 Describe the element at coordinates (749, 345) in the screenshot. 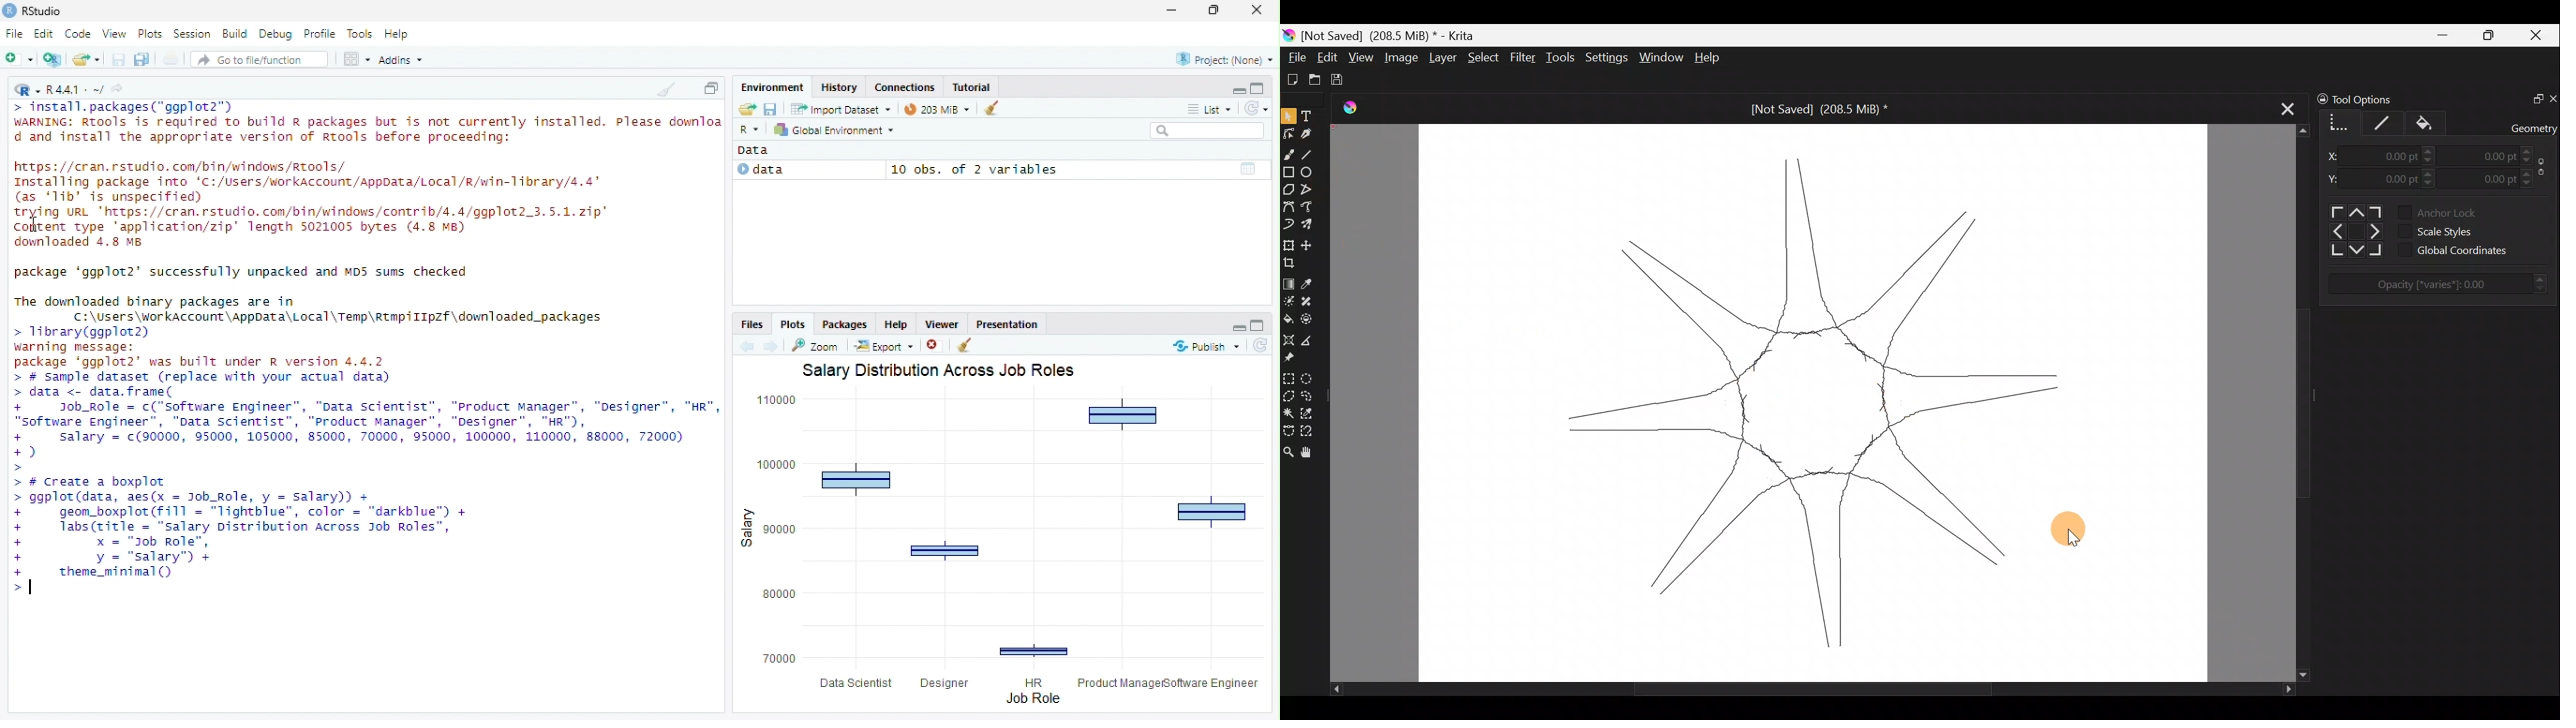

I see `previous plot` at that location.